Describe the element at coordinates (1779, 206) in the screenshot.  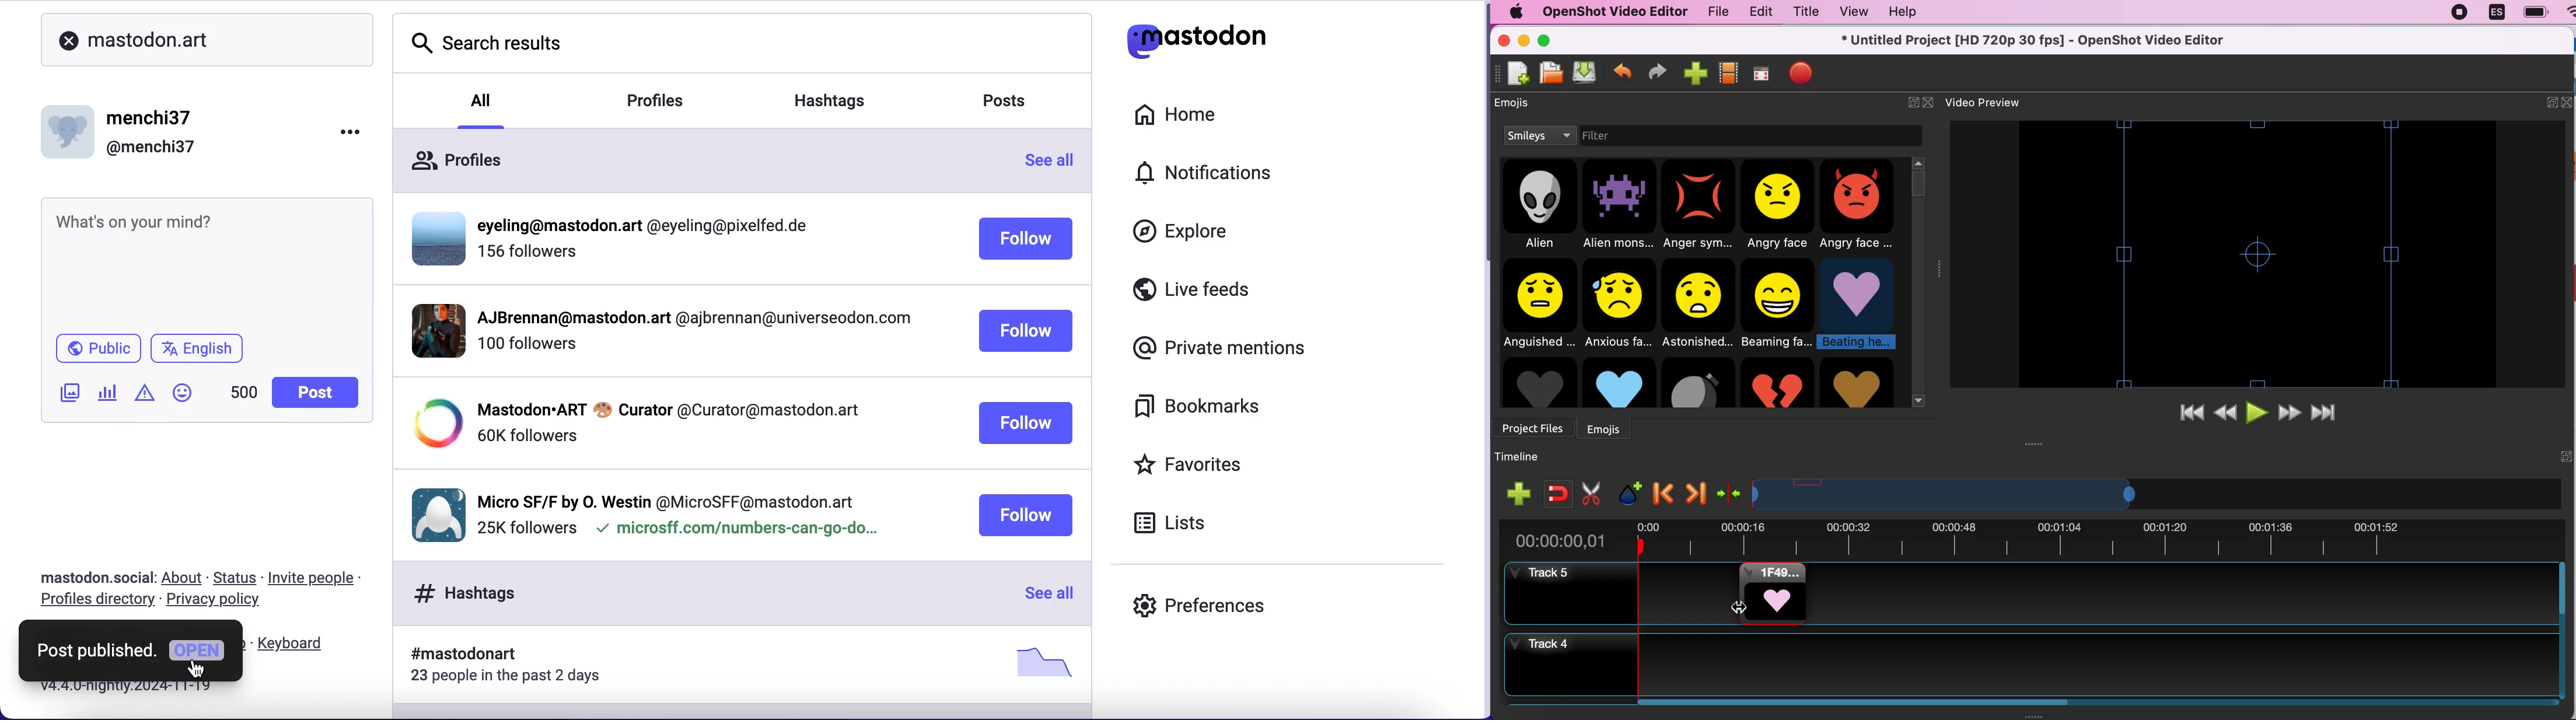
I see `angry face` at that location.